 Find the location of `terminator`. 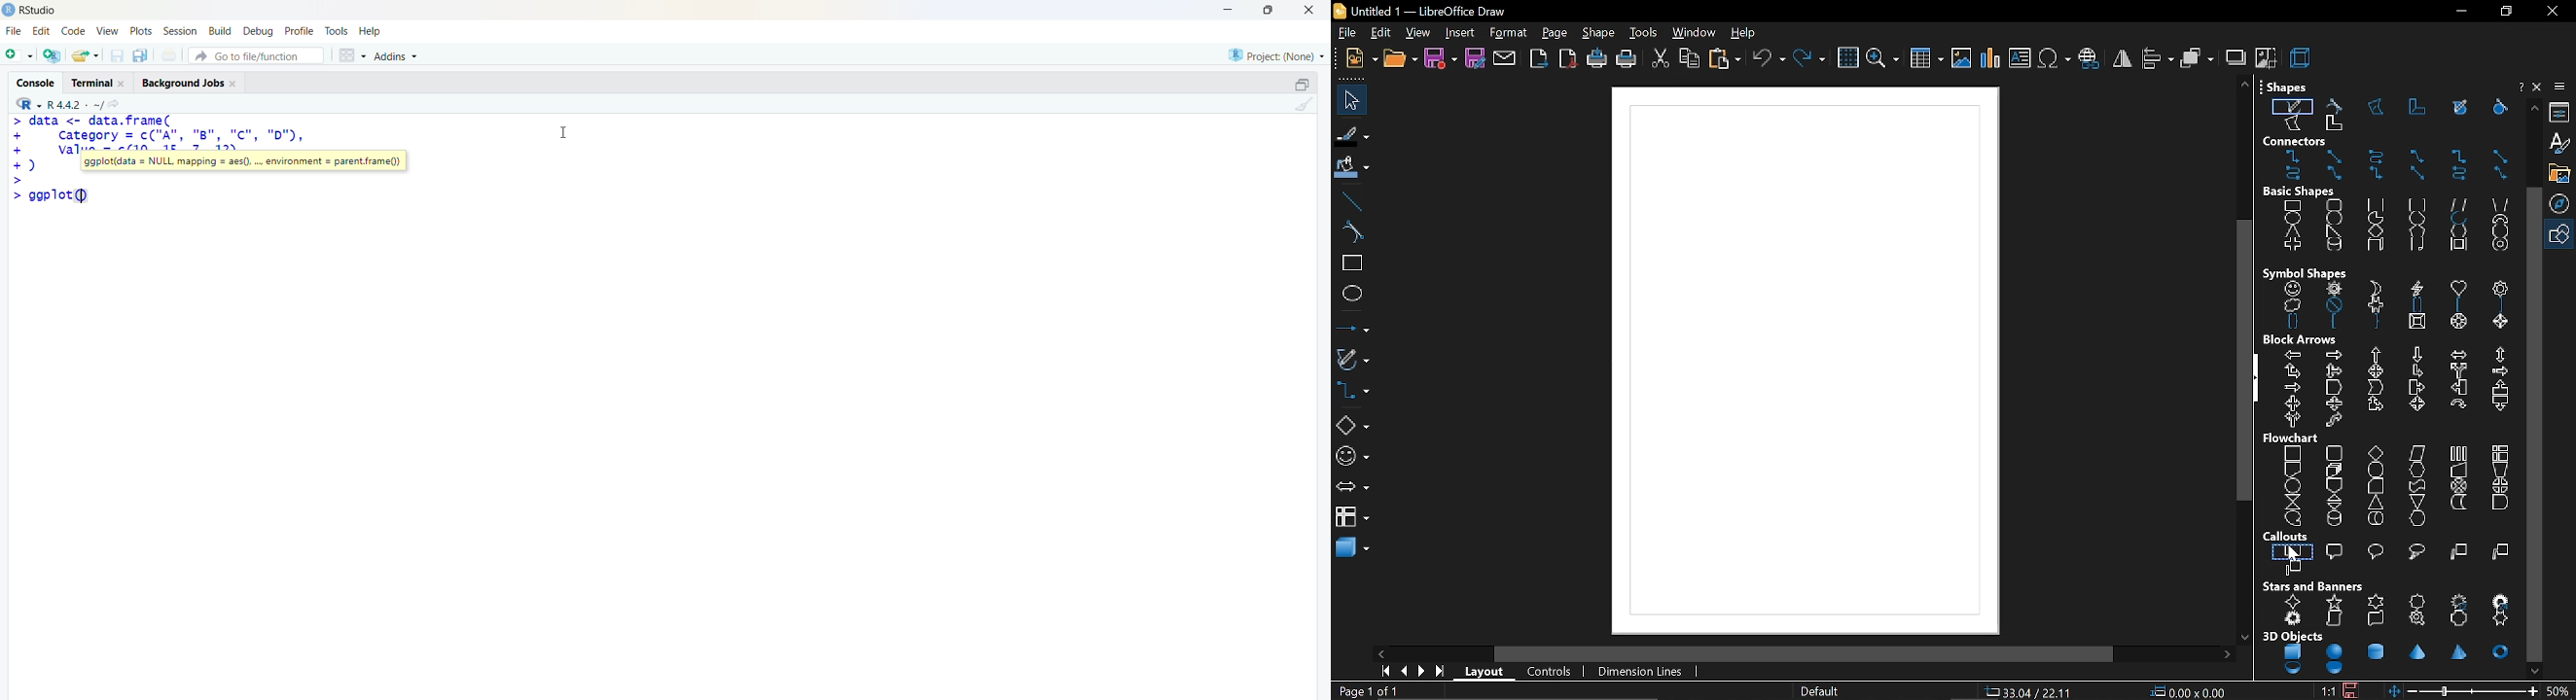

terminator is located at coordinates (2374, 470).